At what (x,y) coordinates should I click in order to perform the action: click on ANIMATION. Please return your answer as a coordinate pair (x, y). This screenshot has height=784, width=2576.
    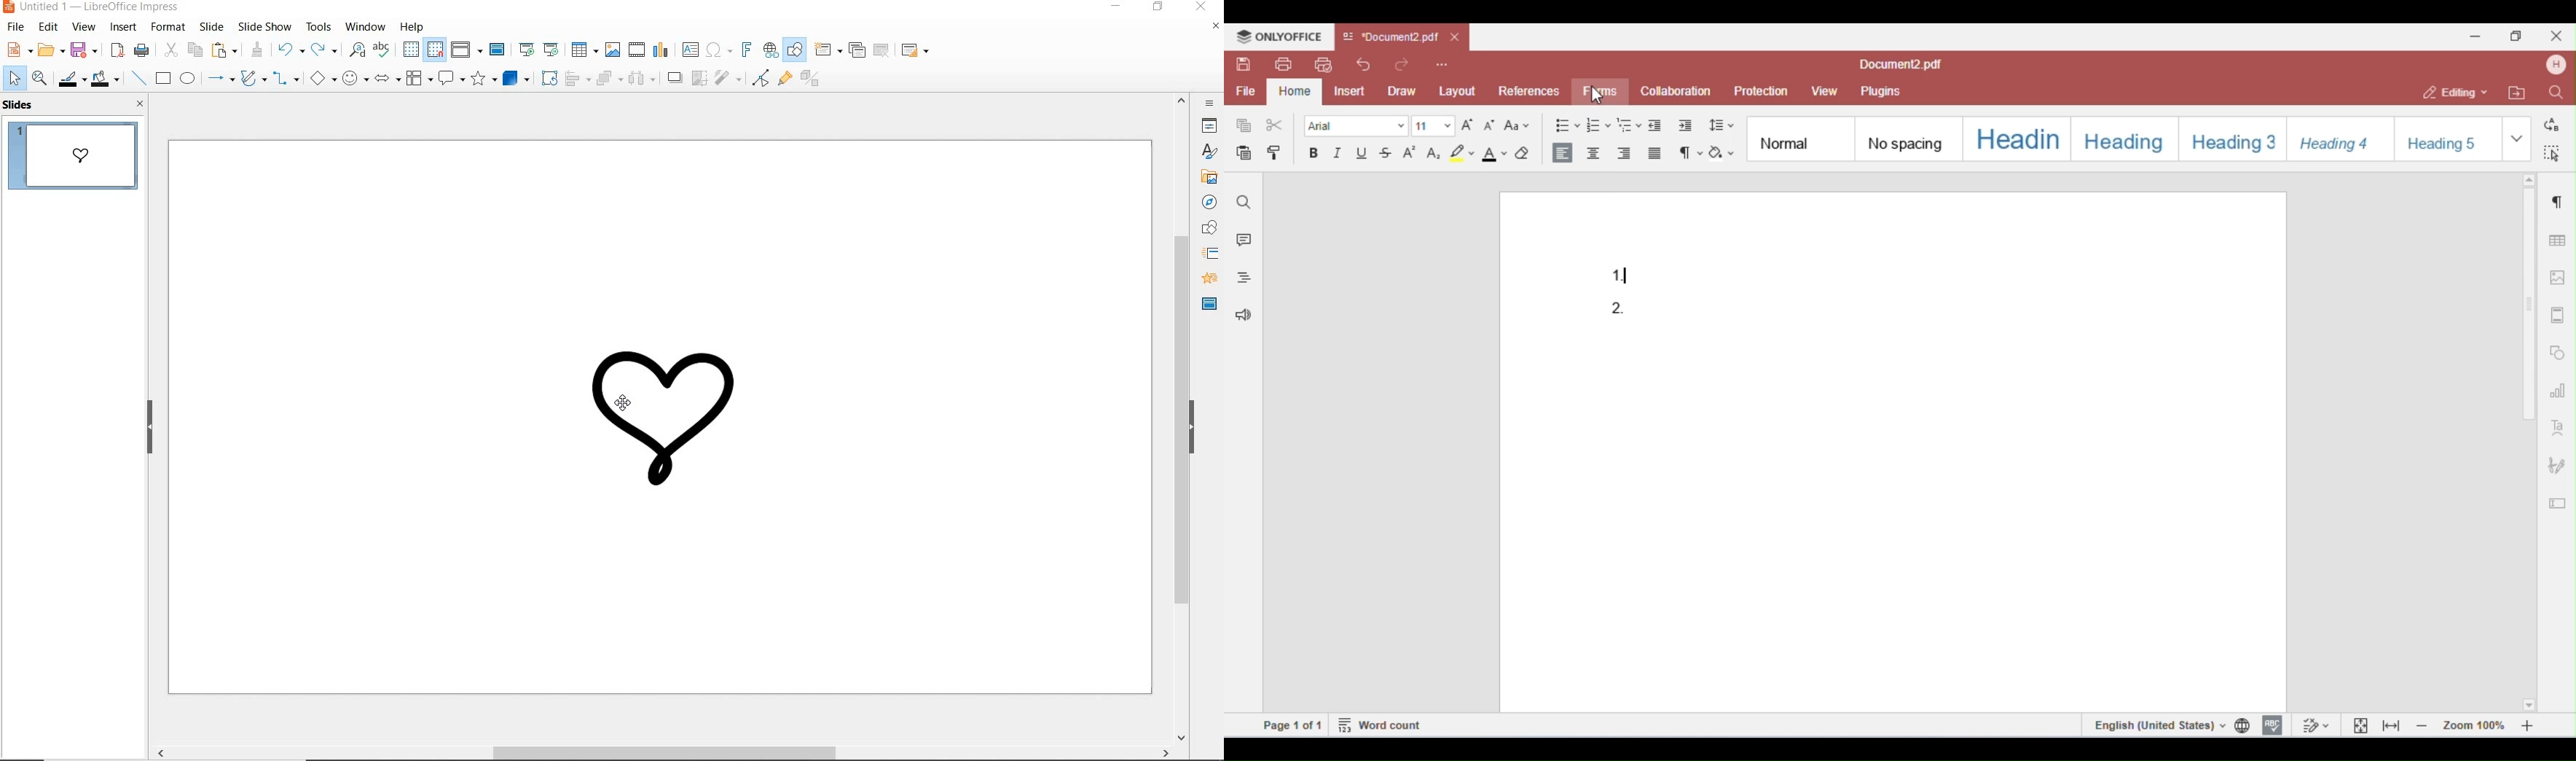
    Looking at the image, I should click on (1209, 278).